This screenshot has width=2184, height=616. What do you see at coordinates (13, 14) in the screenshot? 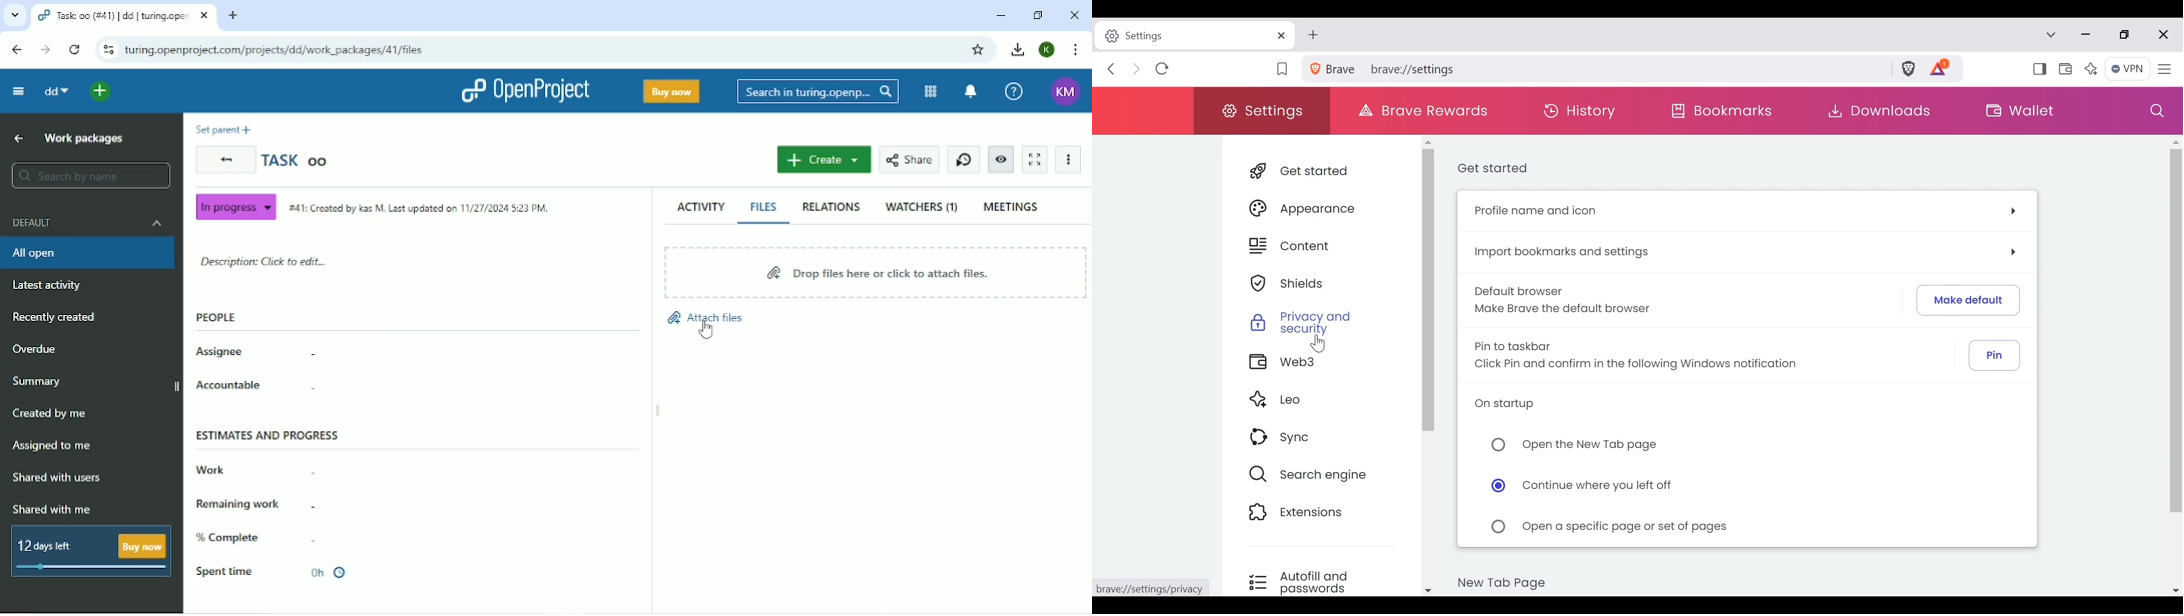
I see `Search tabs` at bounding box center [13, 14].